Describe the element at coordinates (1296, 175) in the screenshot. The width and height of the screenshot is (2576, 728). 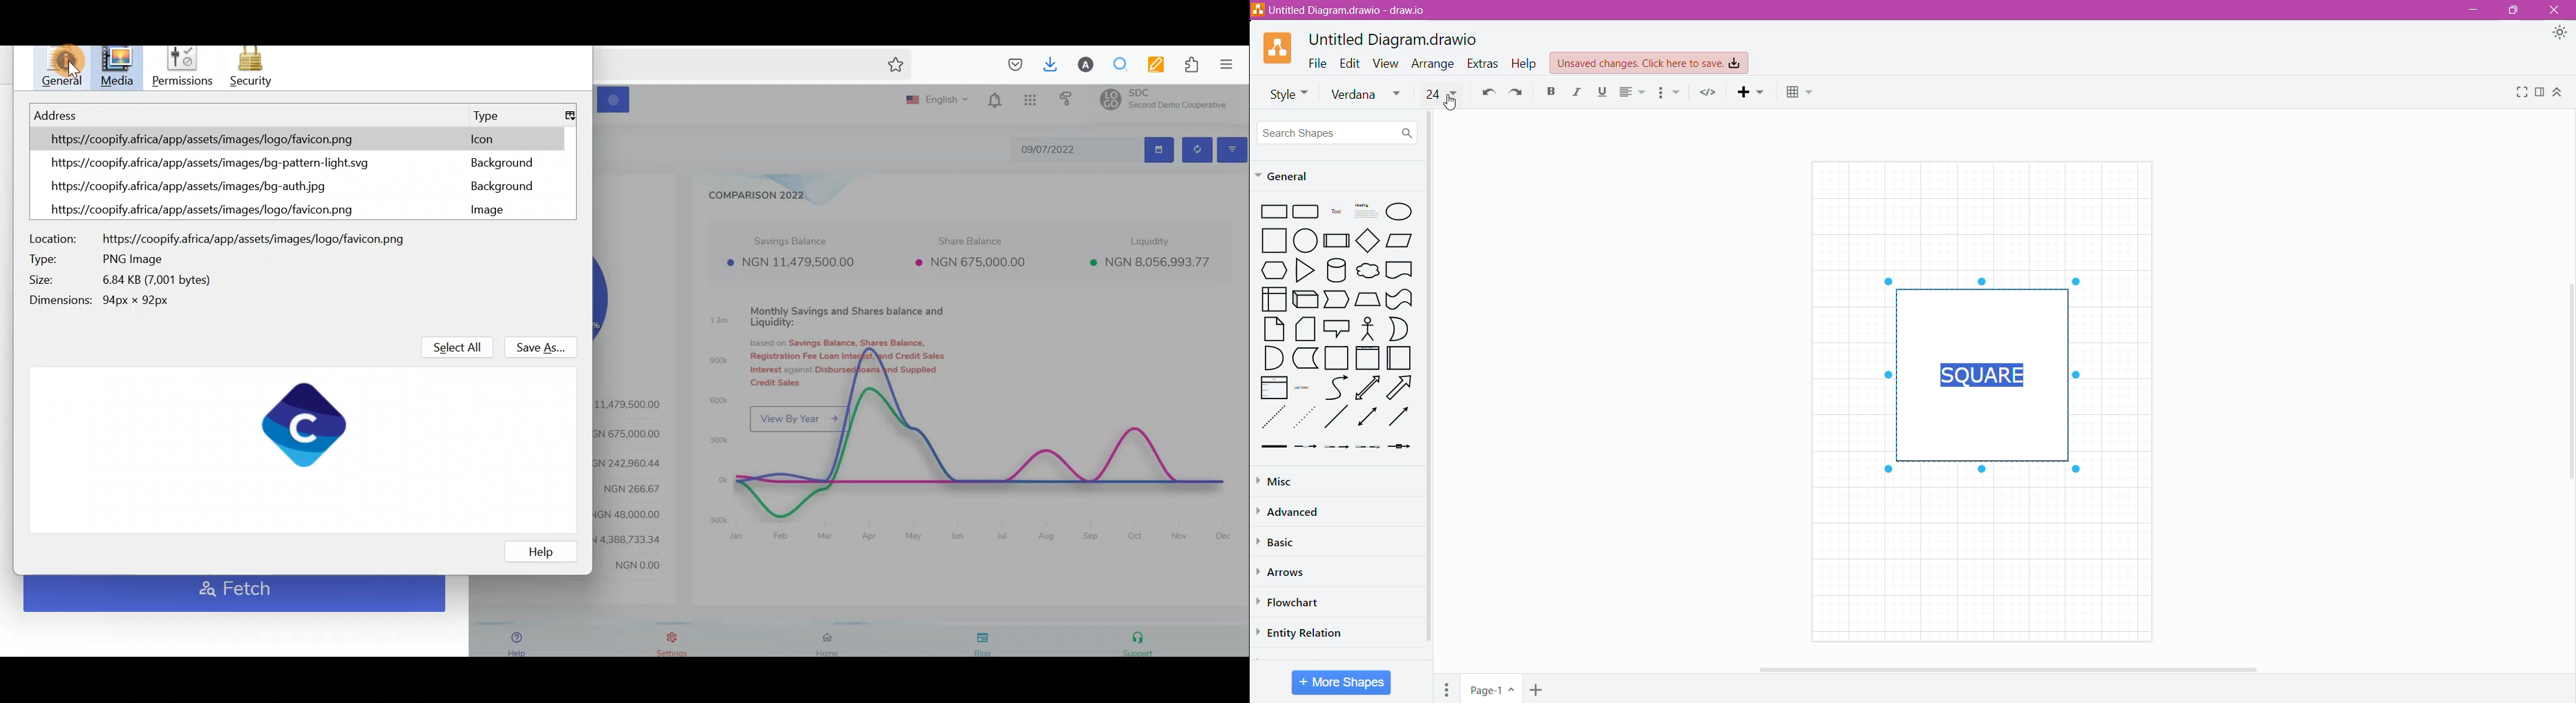
I see `General` at that location.